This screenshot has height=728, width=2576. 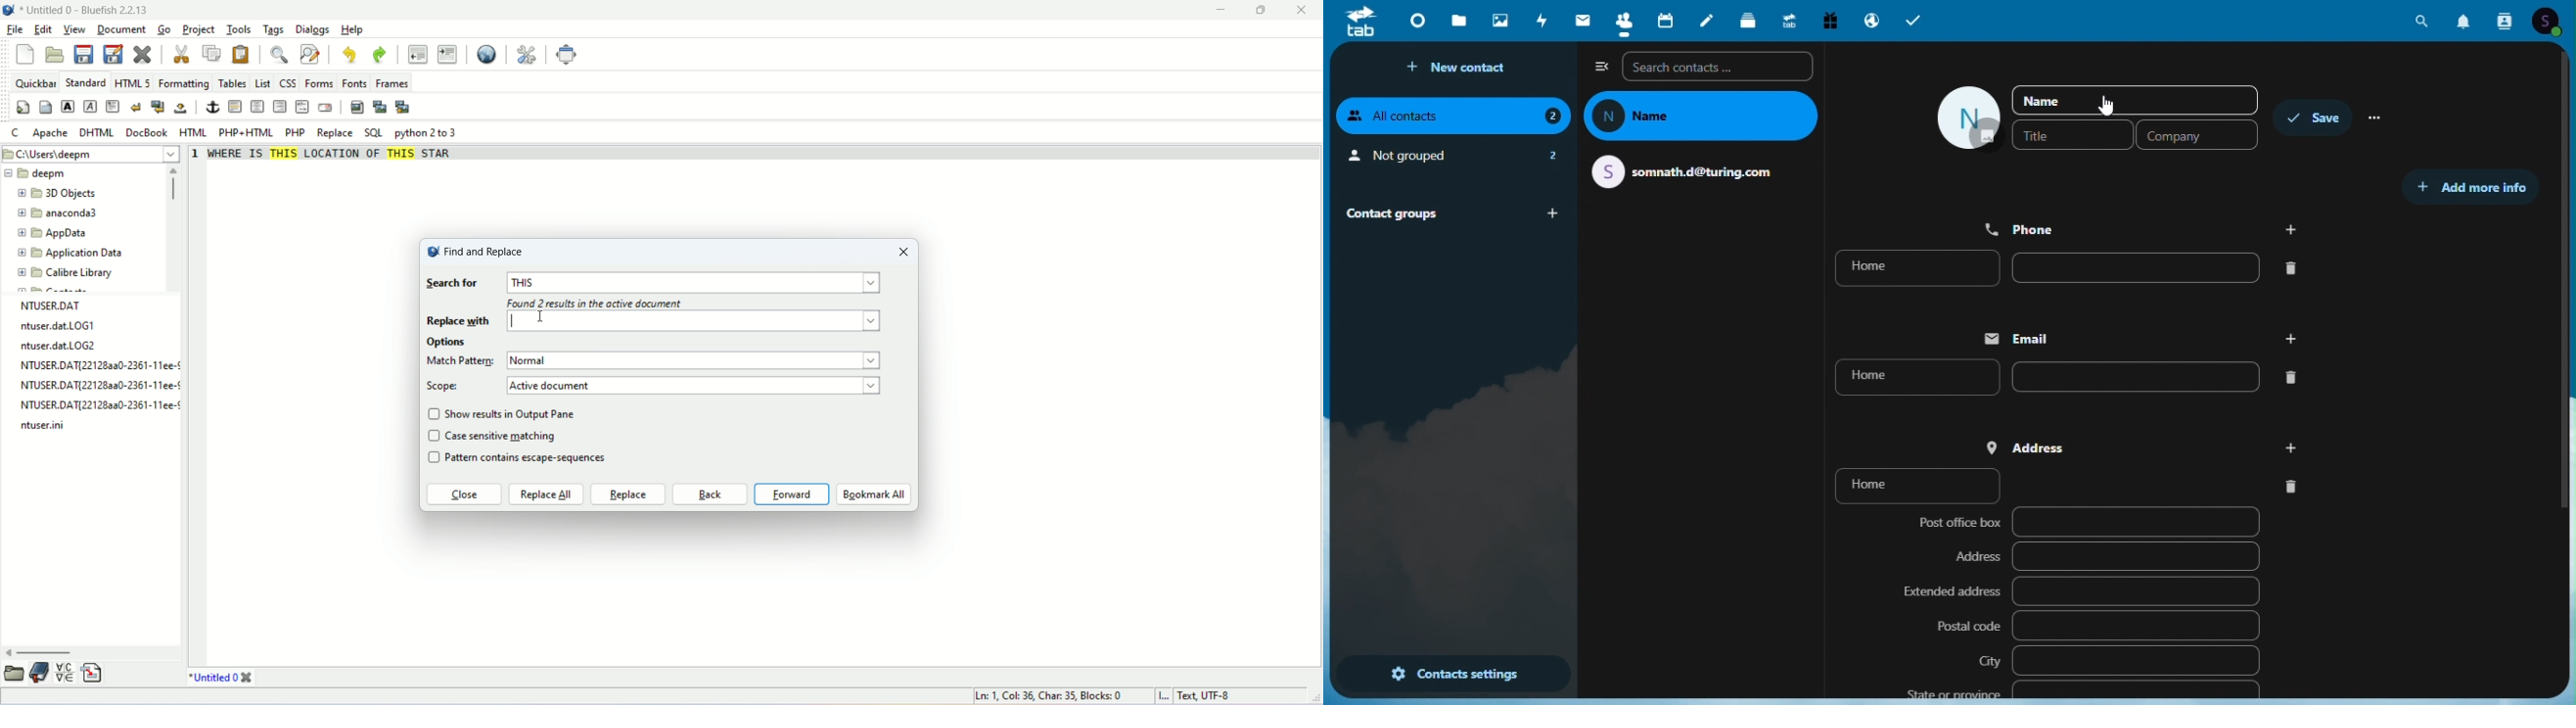 What do you see at coordinates (1970, 118) in the screenshot?
I see `icon` at bounding box center [1970, 118].